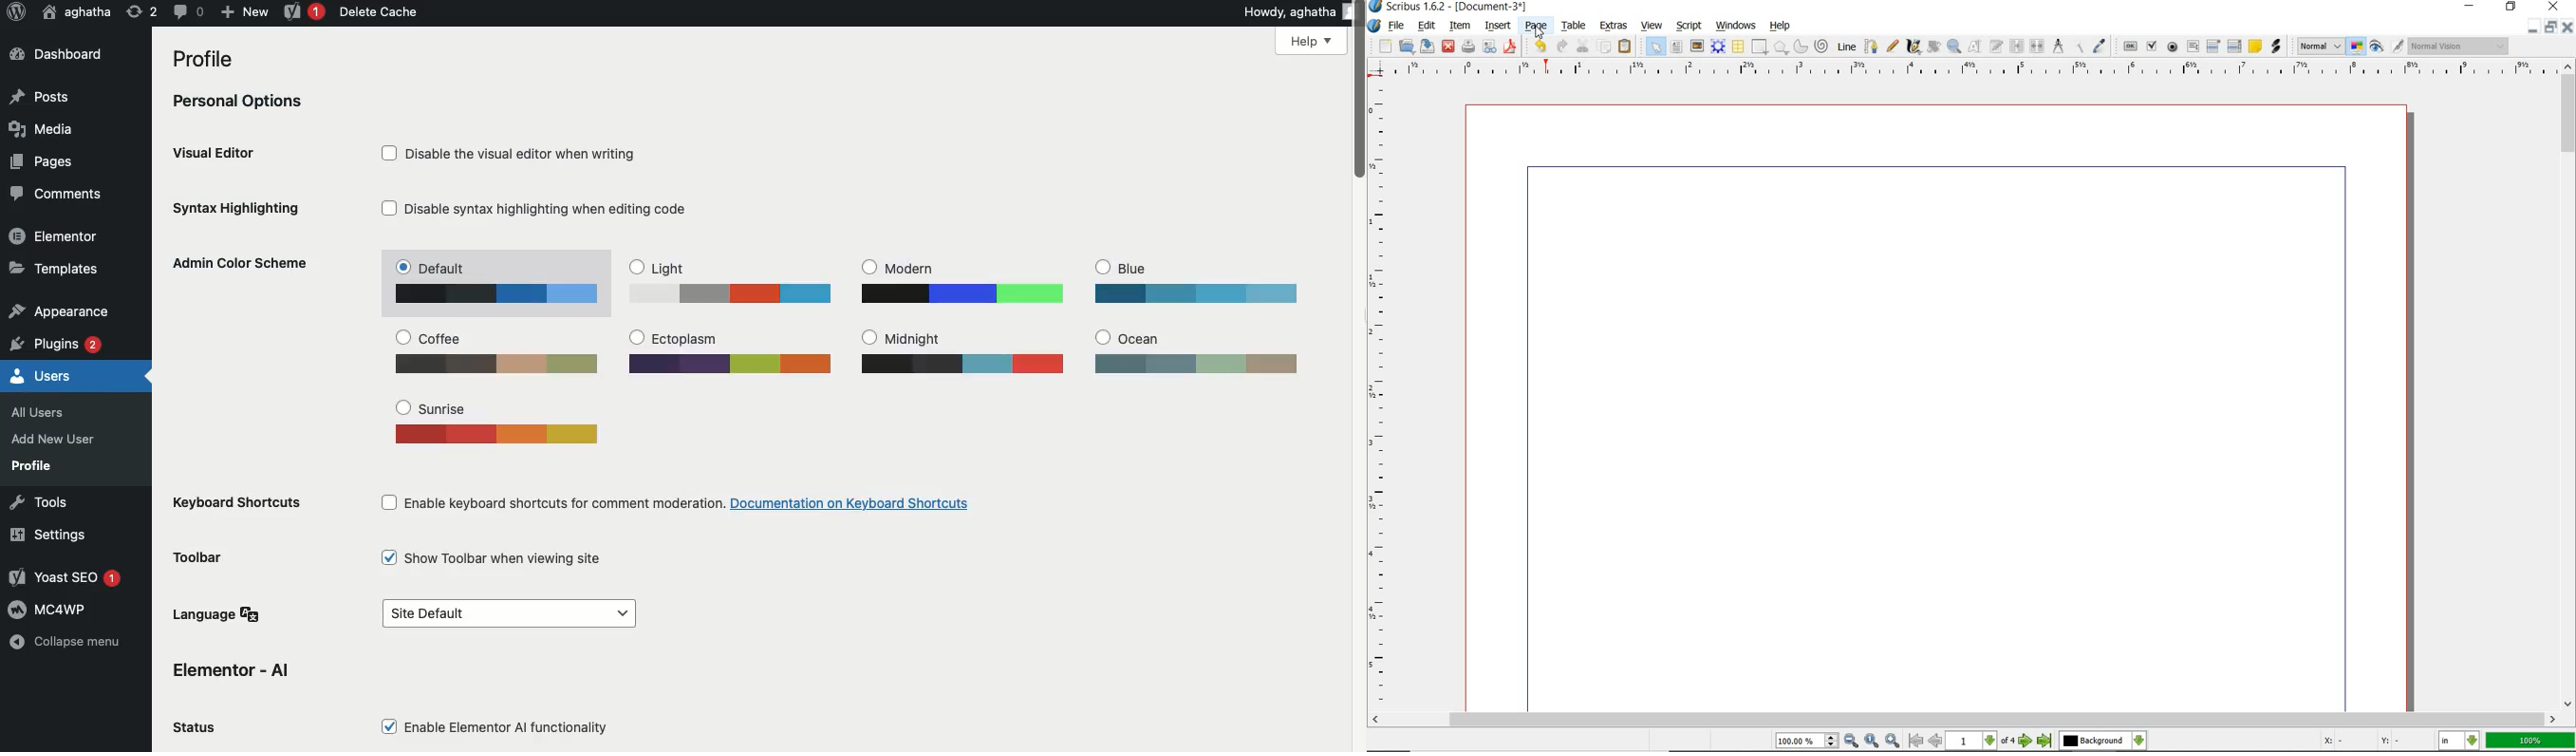 Image resolution: width=2576 pixels, height=756 pixels. I want to click on Show toolbar, so click(484, 555).